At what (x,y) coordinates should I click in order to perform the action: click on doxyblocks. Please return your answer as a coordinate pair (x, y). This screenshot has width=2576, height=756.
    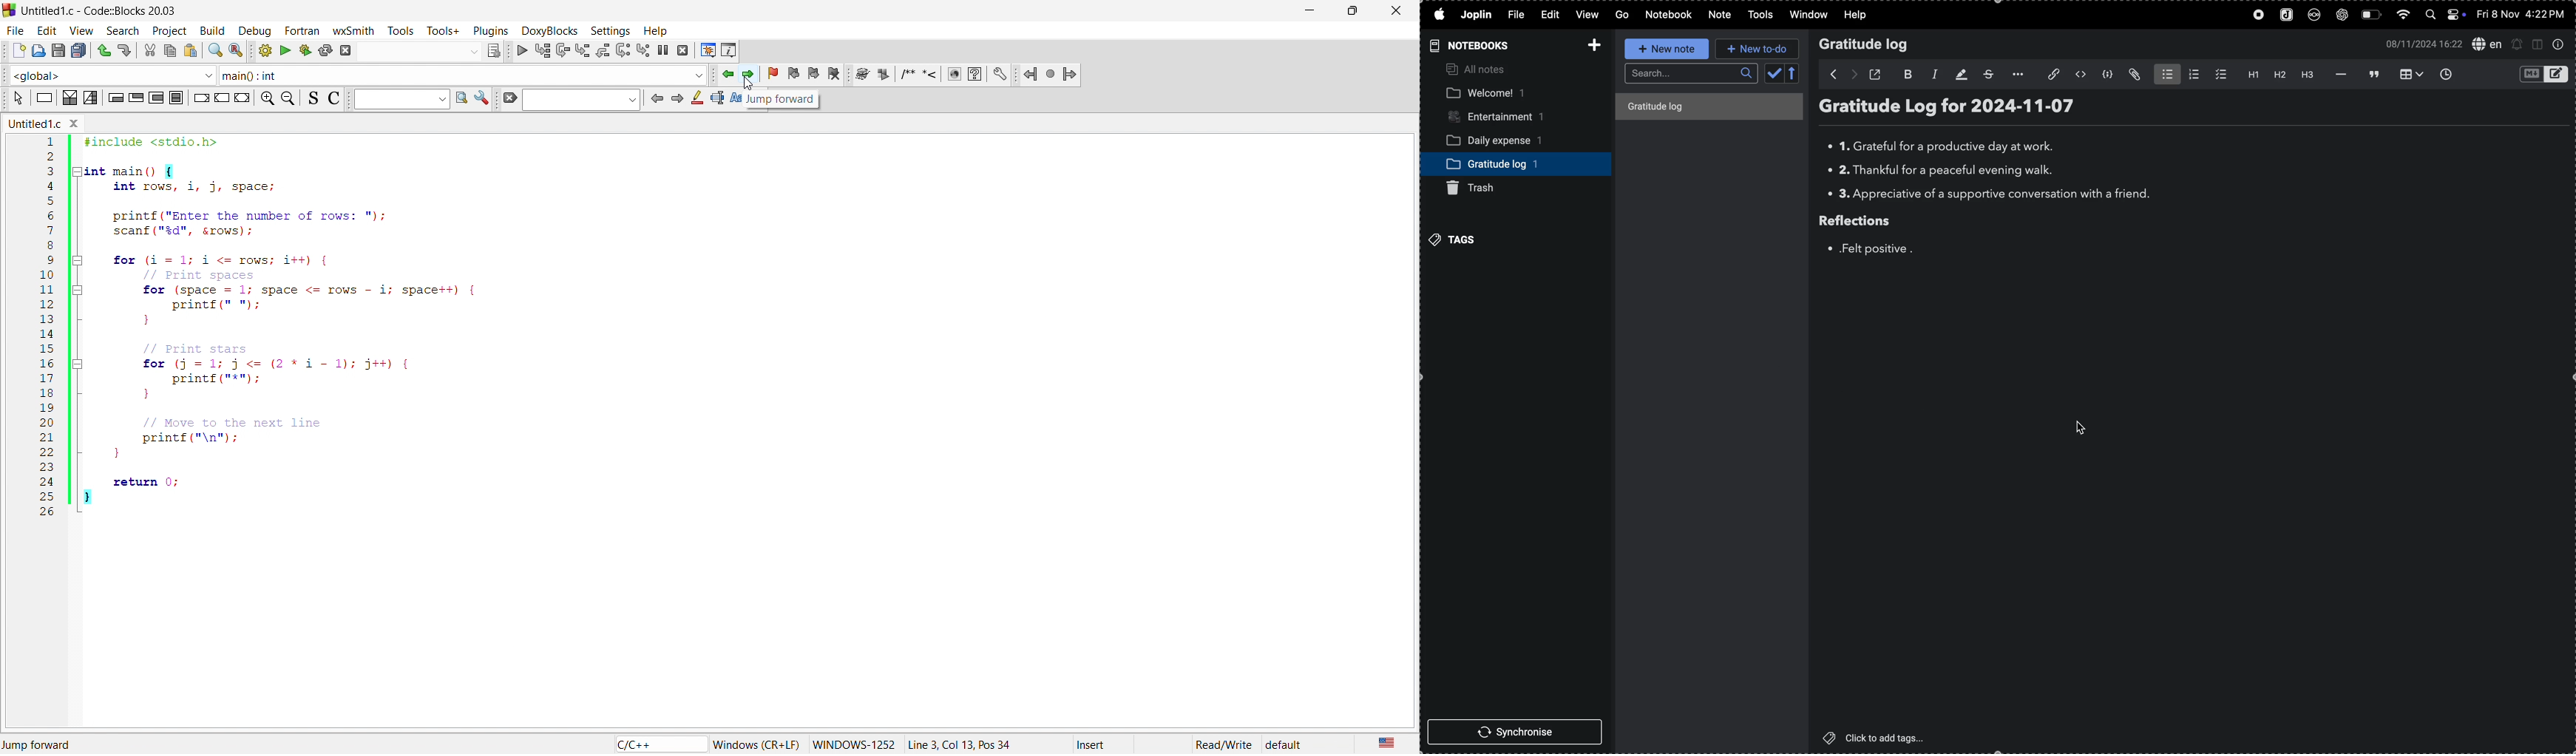
    Looking at the image, I should click on (550, 29).